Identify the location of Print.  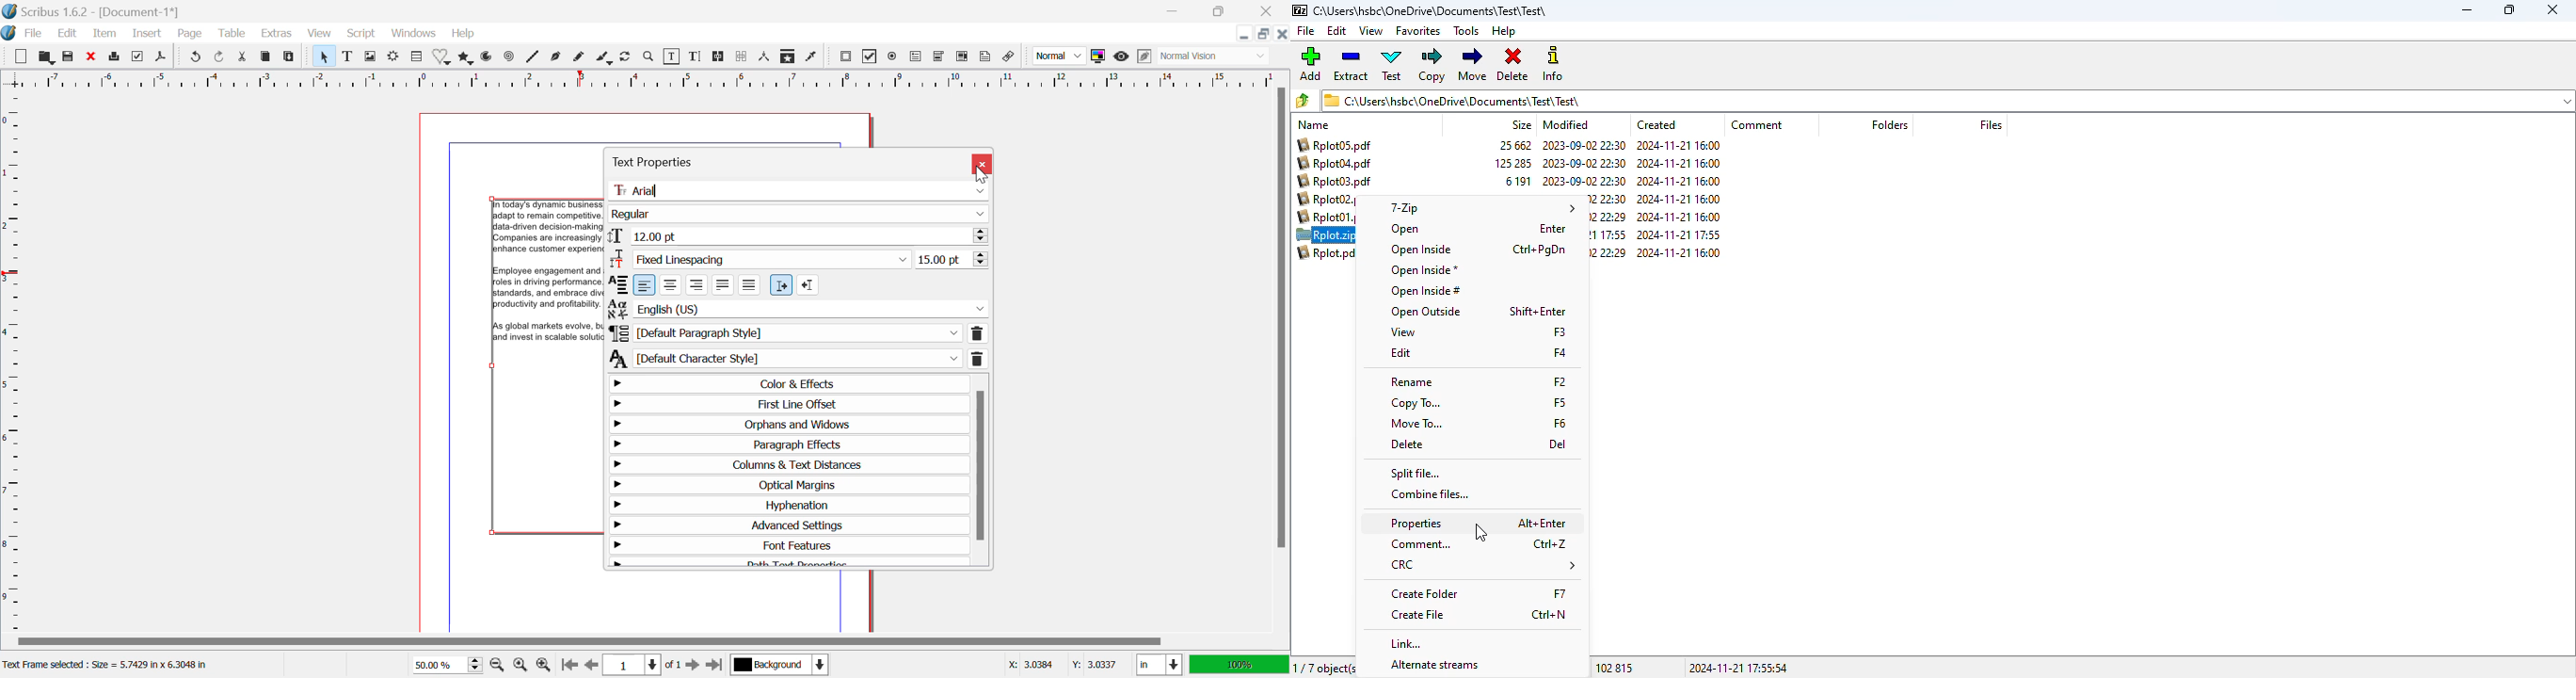
(116, 57).